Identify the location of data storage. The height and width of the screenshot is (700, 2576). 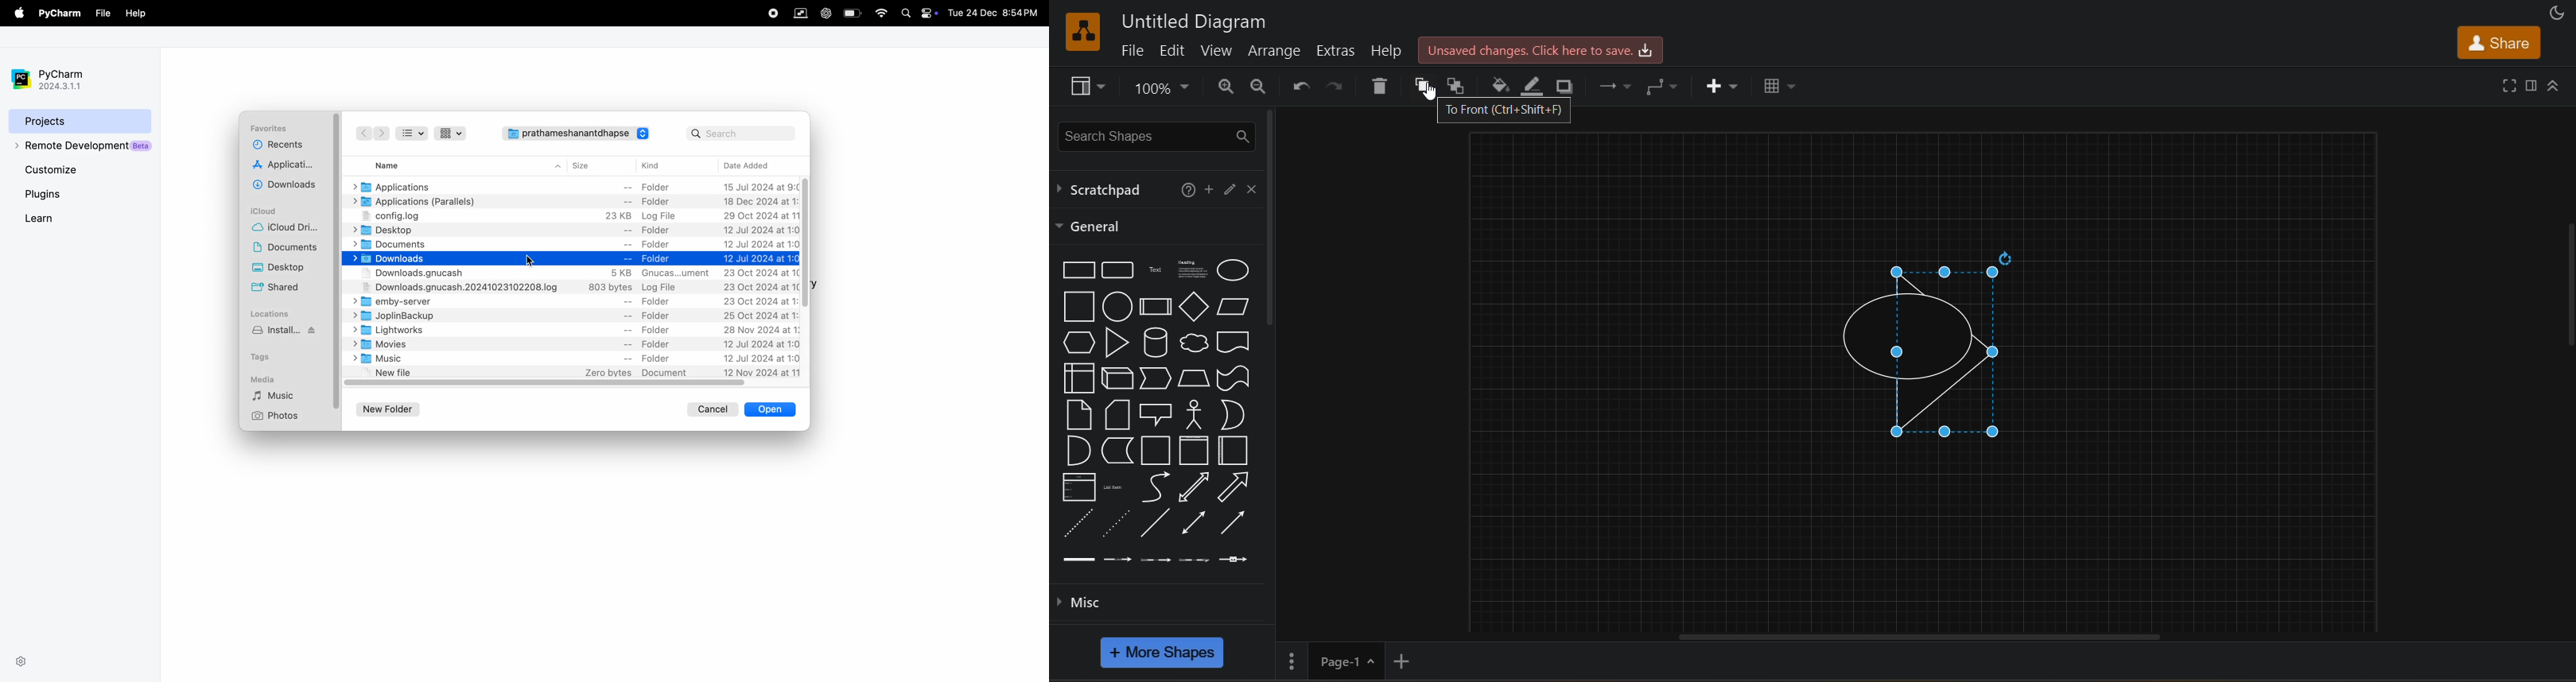
(1117, 450).